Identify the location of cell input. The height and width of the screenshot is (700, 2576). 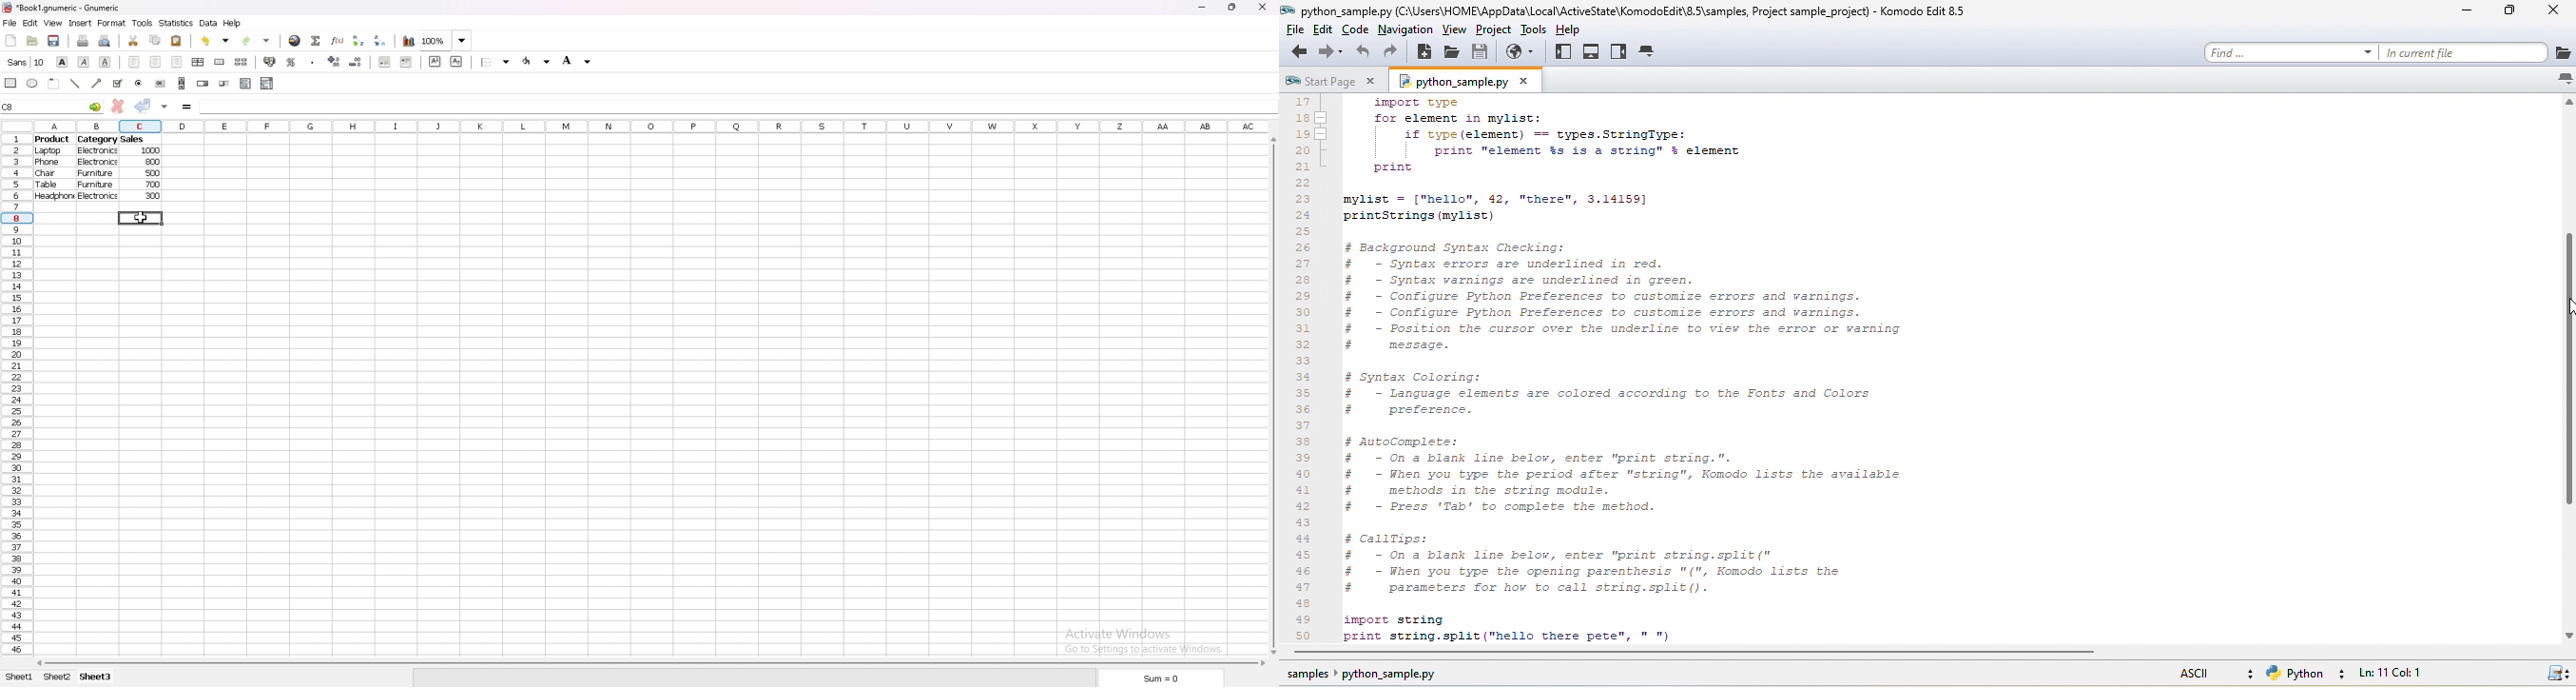
(734, 106).